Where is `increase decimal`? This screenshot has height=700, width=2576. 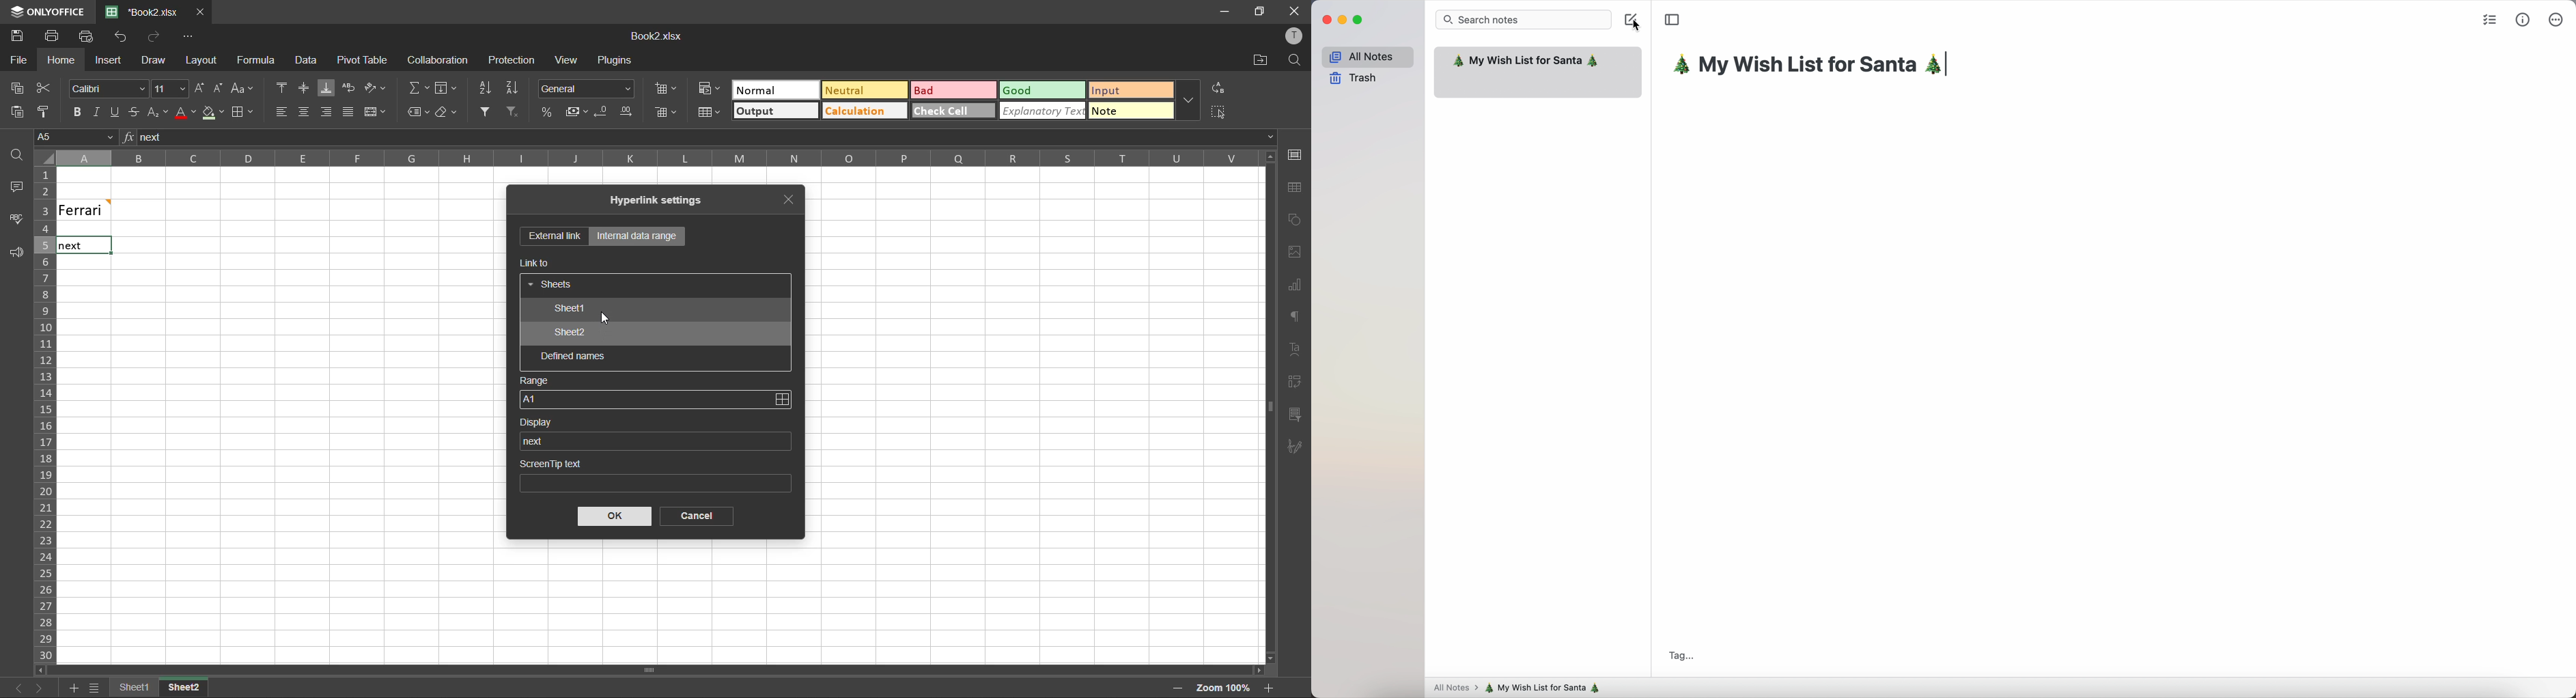
increase decimal is located at coordinates (631, 113).